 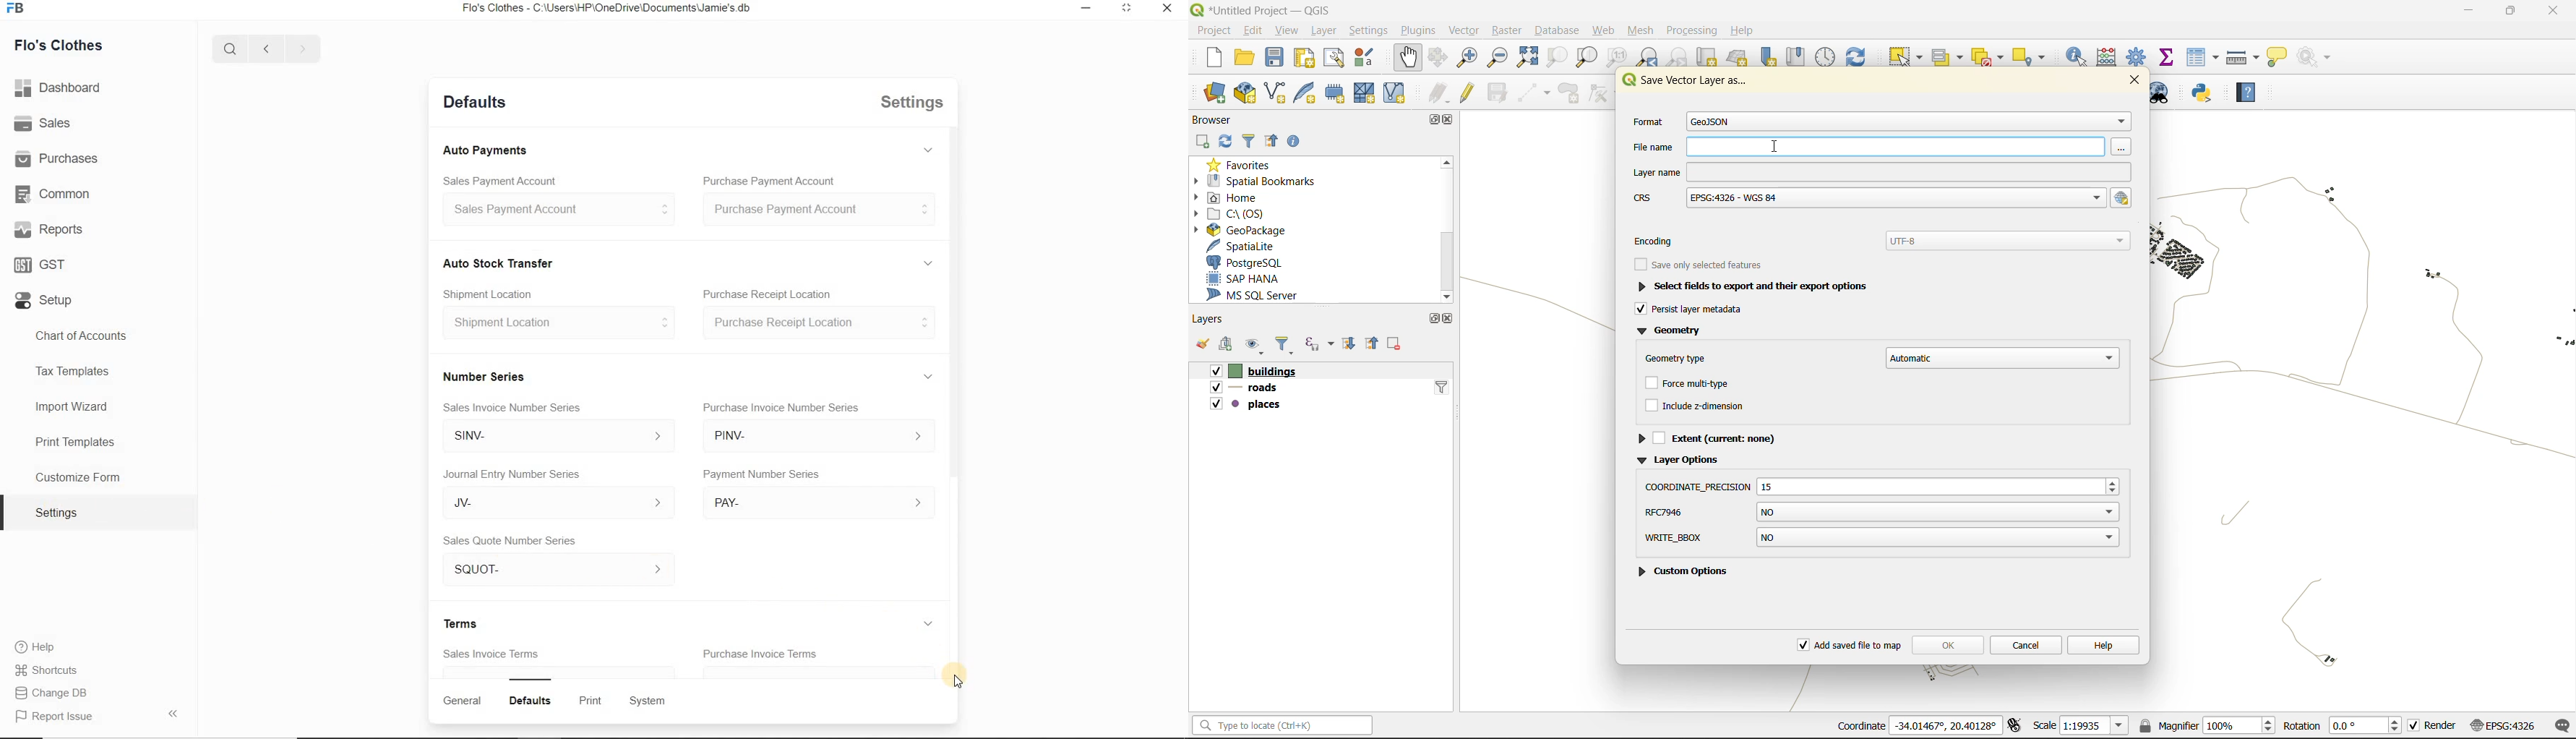 I want to click on layer options, so click(x=1680, y=461).